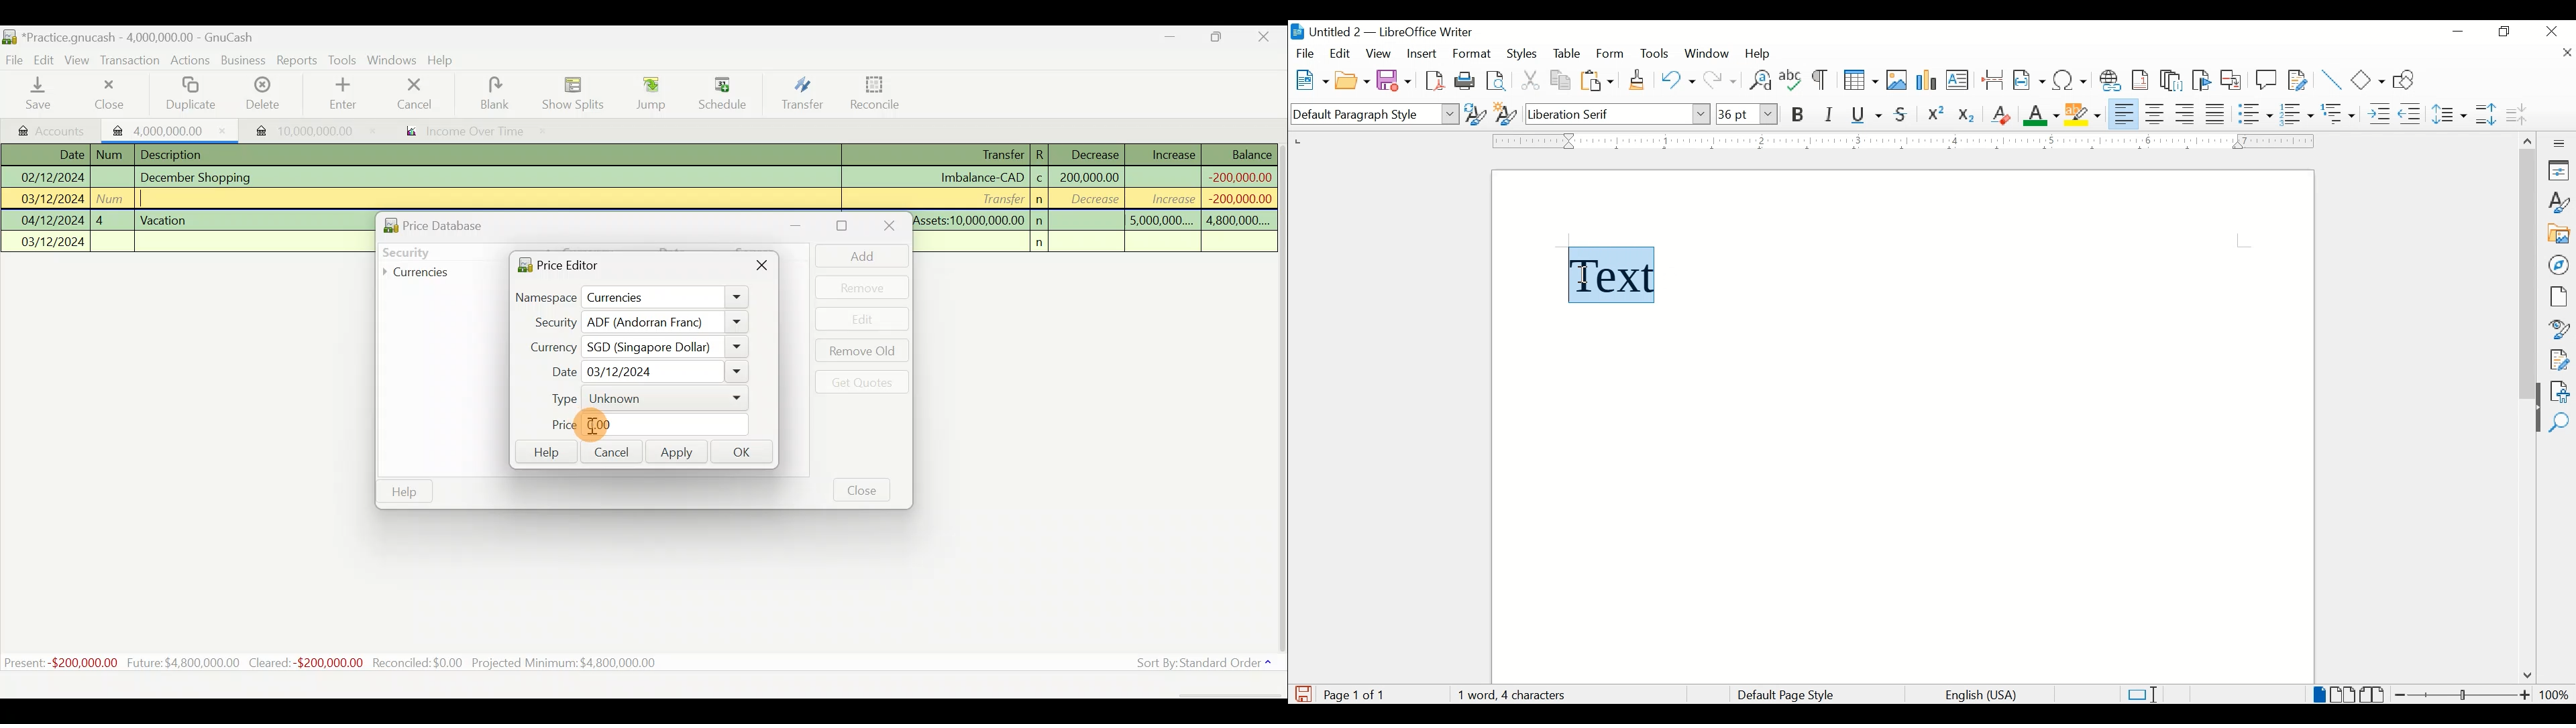  What do you see at coordinates (1303, 694) in the screenshot?
I see `save document` at bounding box center [1303, 694].